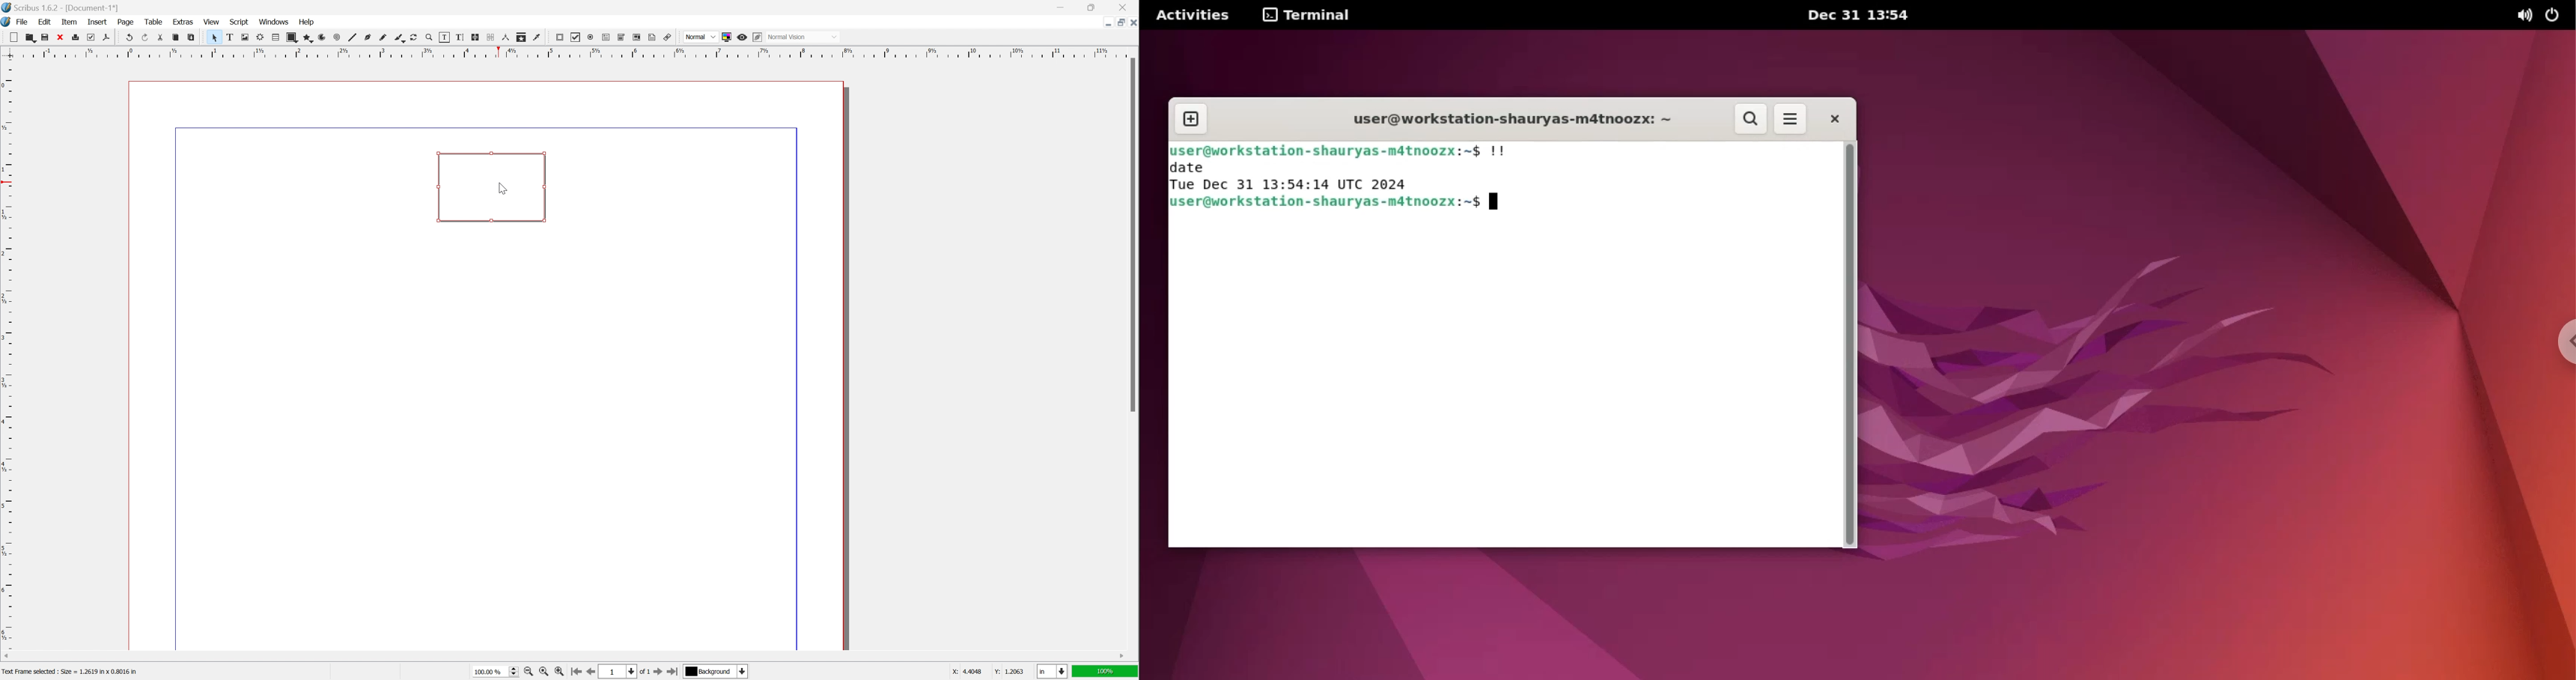  Describe the element at coordinates (212, 21) in the screenshot. I see `view` at that location.